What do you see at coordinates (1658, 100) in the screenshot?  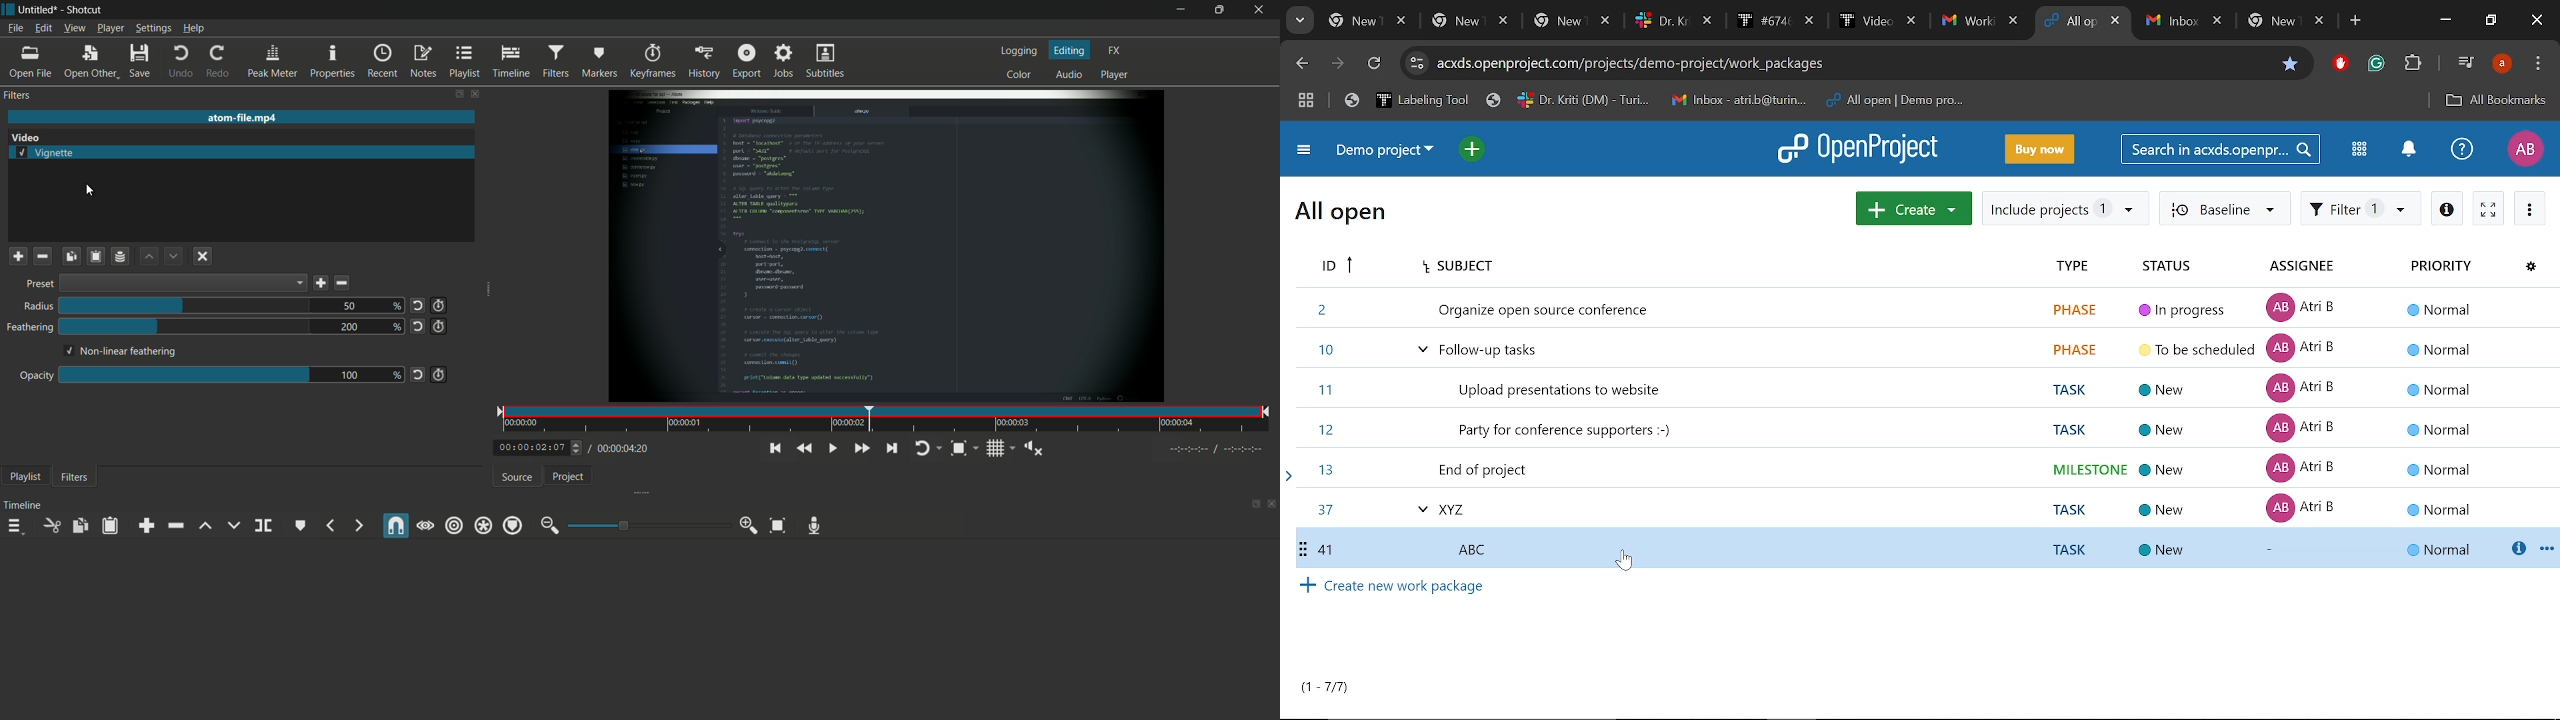 I see `Bookmarks` at bounding box center [1658, 100].